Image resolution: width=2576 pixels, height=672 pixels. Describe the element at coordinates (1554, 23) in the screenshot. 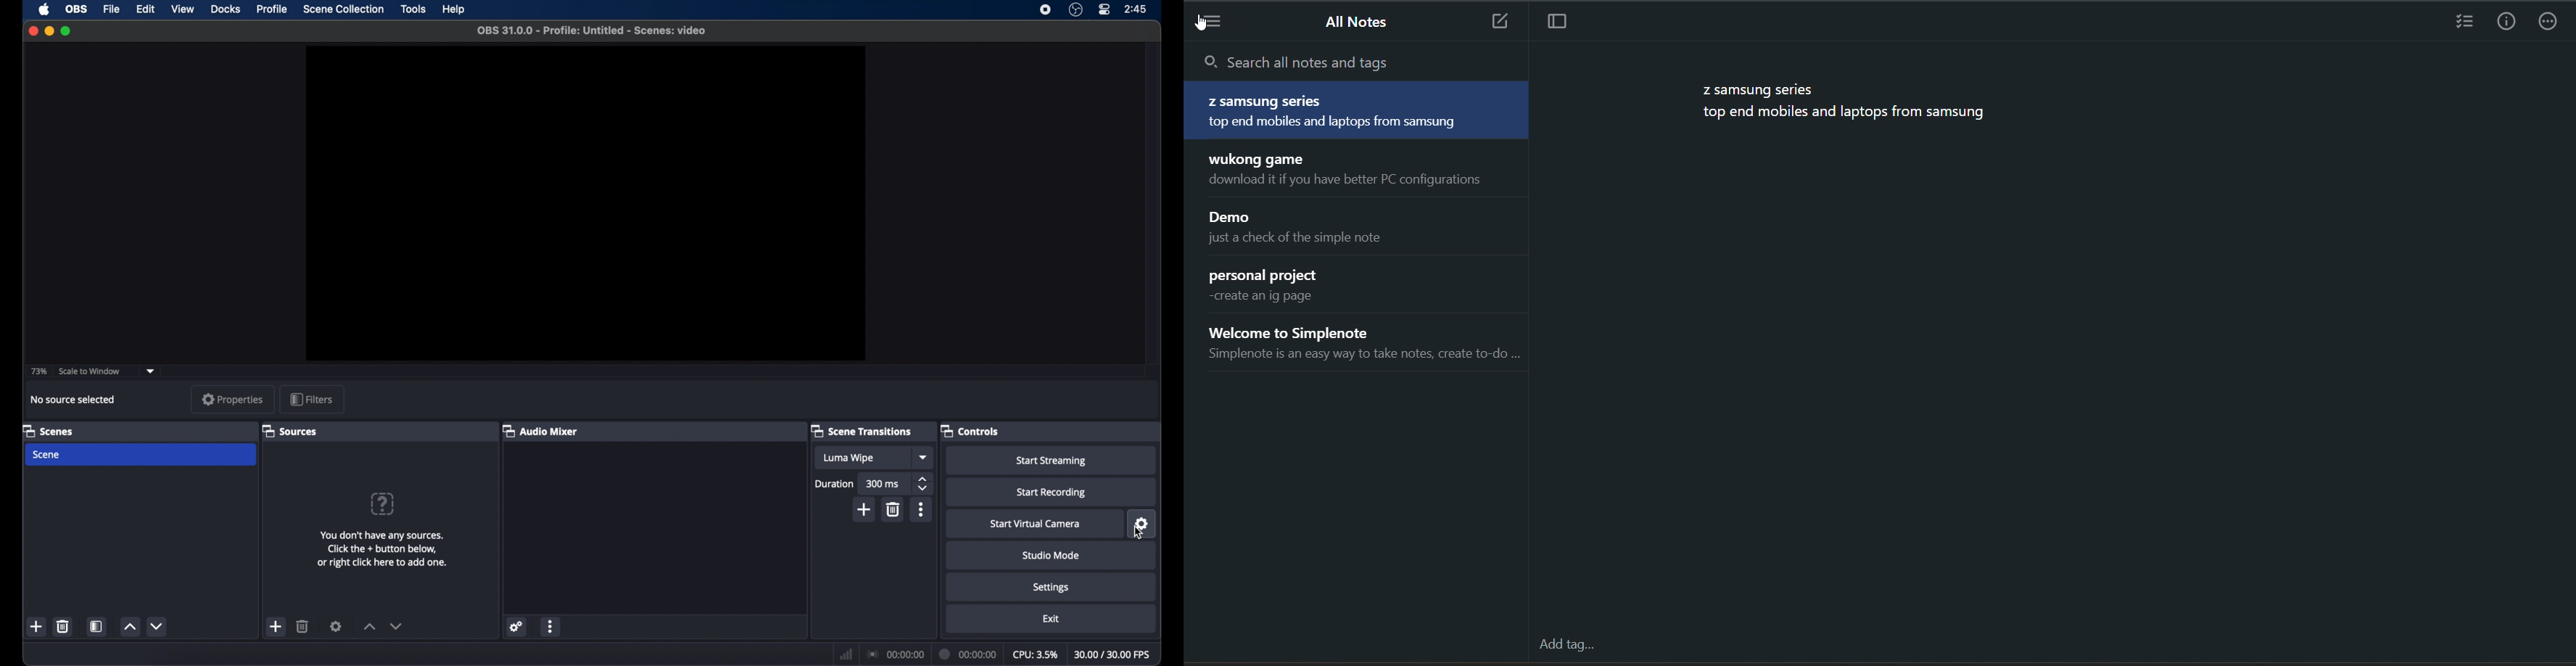

I see `toggle focus mode` at that location.